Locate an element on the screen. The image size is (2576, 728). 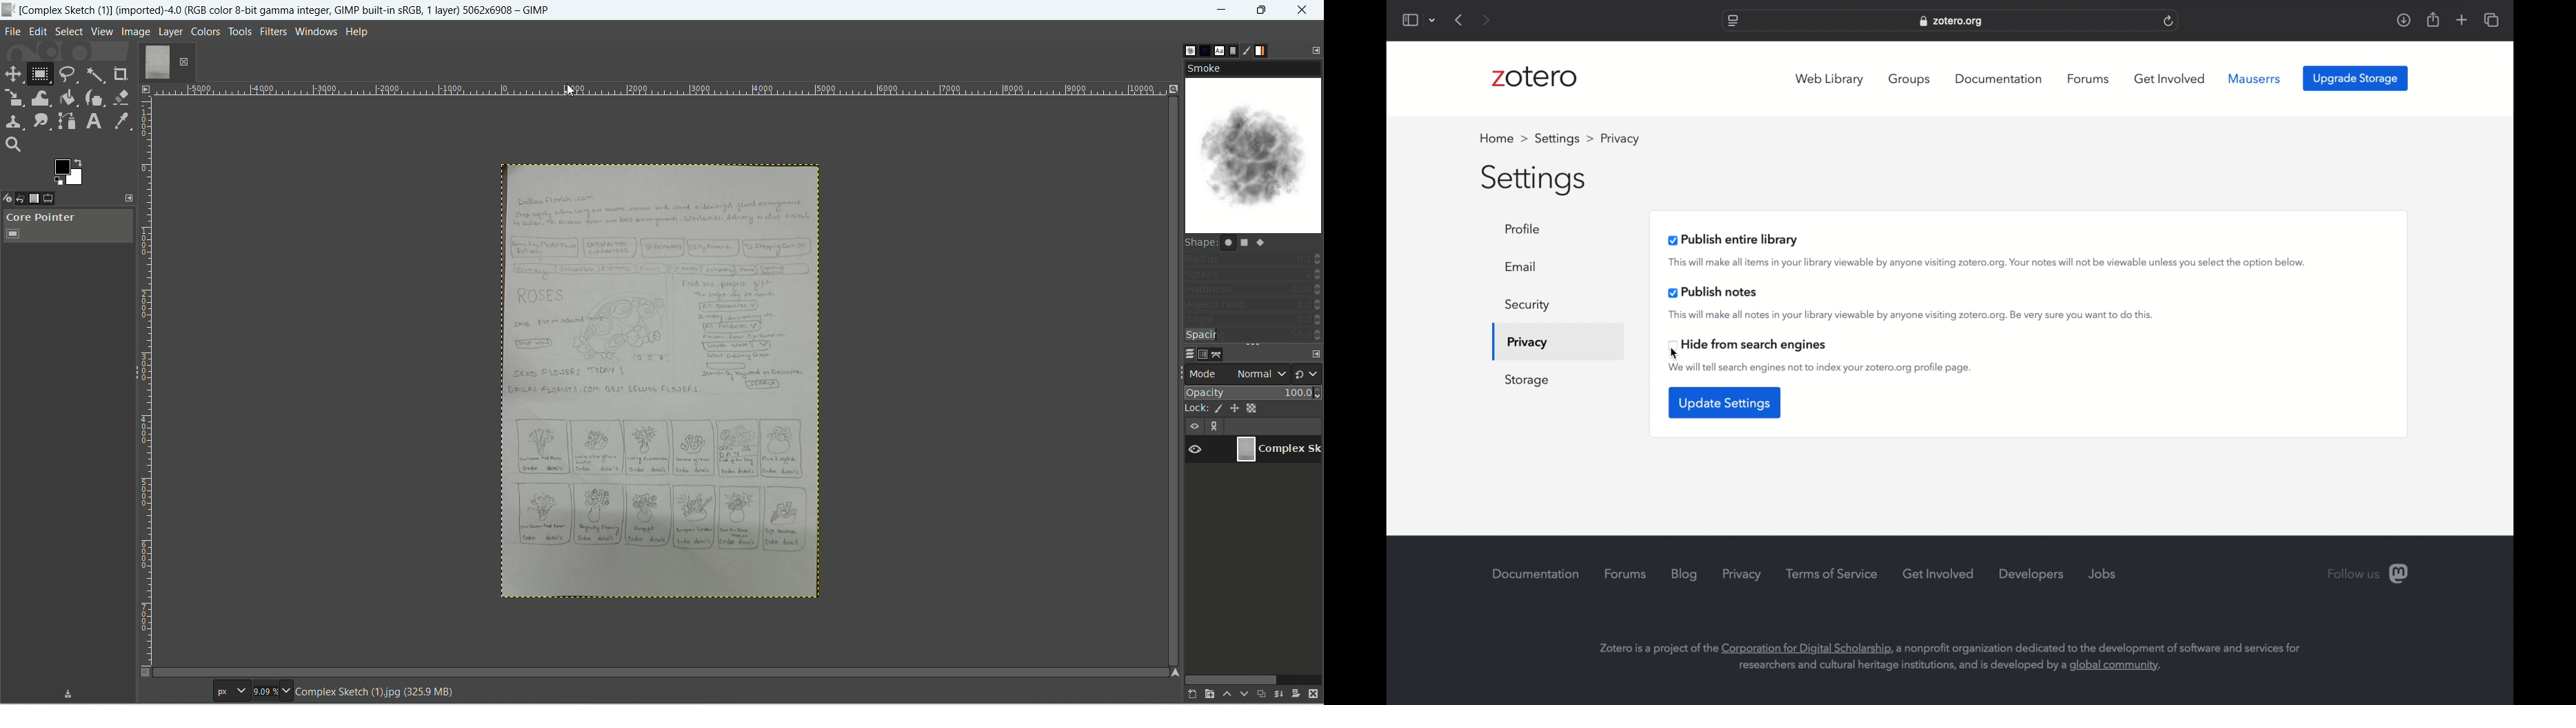
smudge tool is located at coordinates (41, 122).